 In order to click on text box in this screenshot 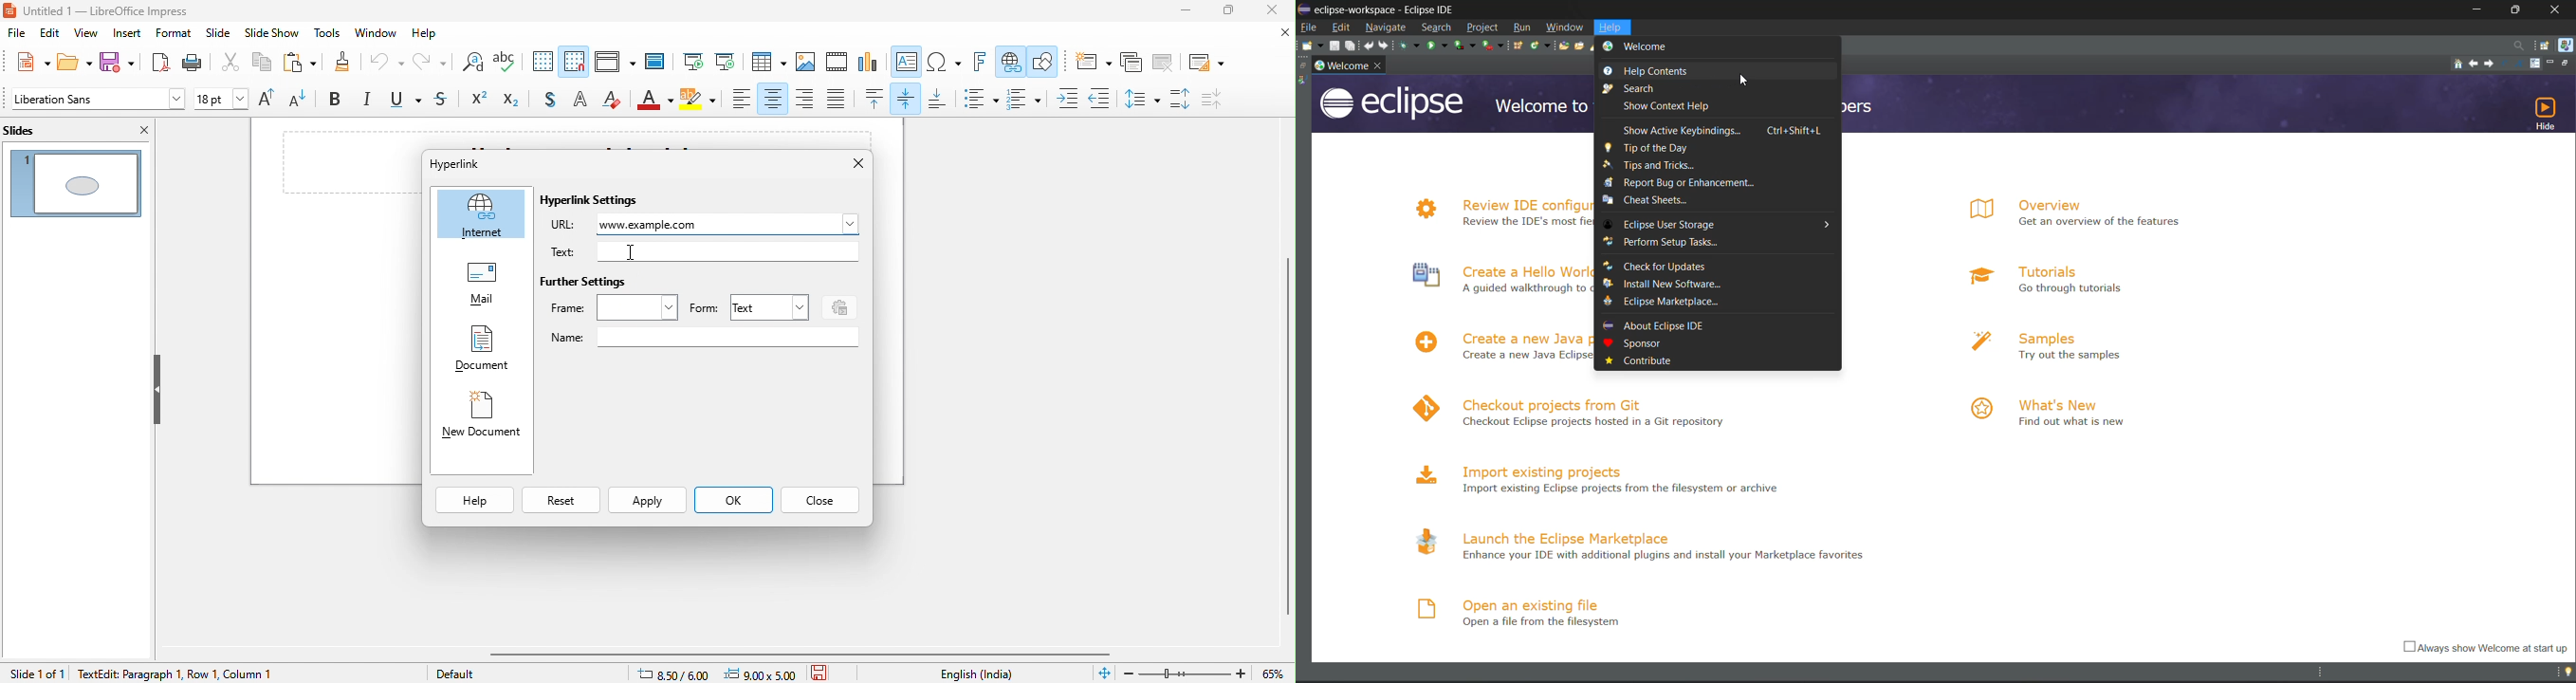, I will do `click(908, 64)`.